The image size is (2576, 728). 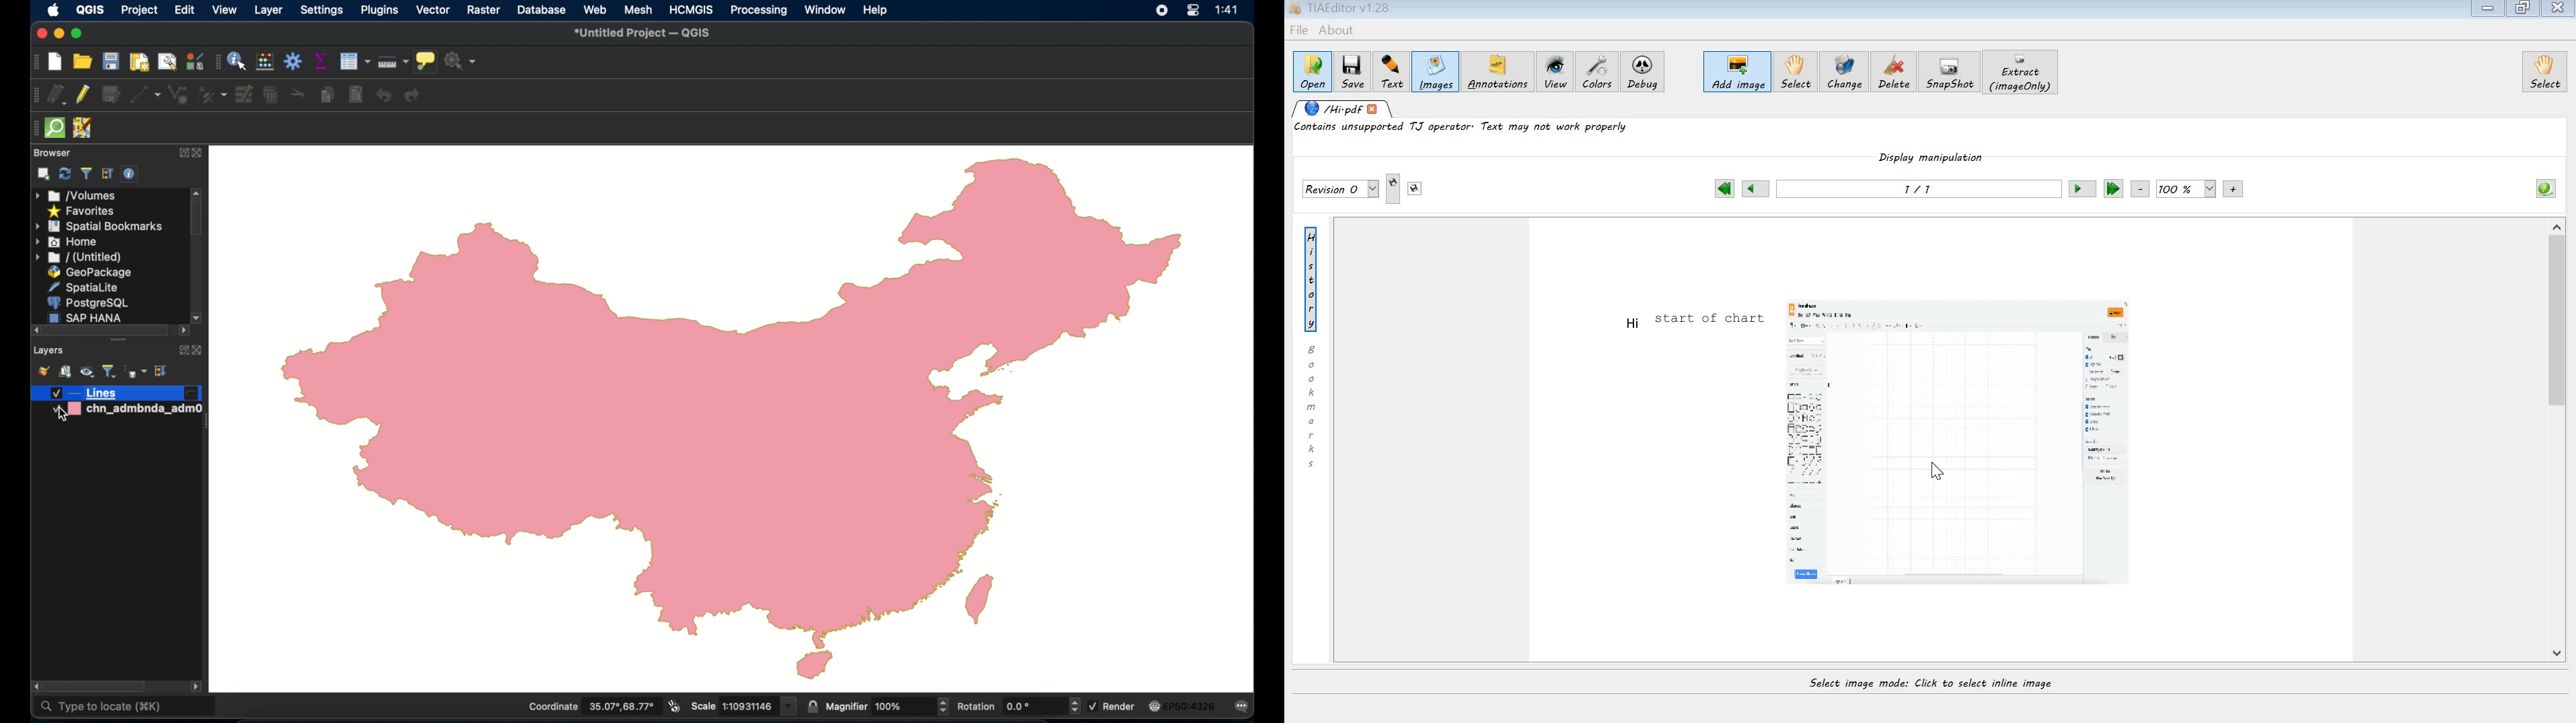 I want to click on info about opened pdf, so click(x=2544, y=188).